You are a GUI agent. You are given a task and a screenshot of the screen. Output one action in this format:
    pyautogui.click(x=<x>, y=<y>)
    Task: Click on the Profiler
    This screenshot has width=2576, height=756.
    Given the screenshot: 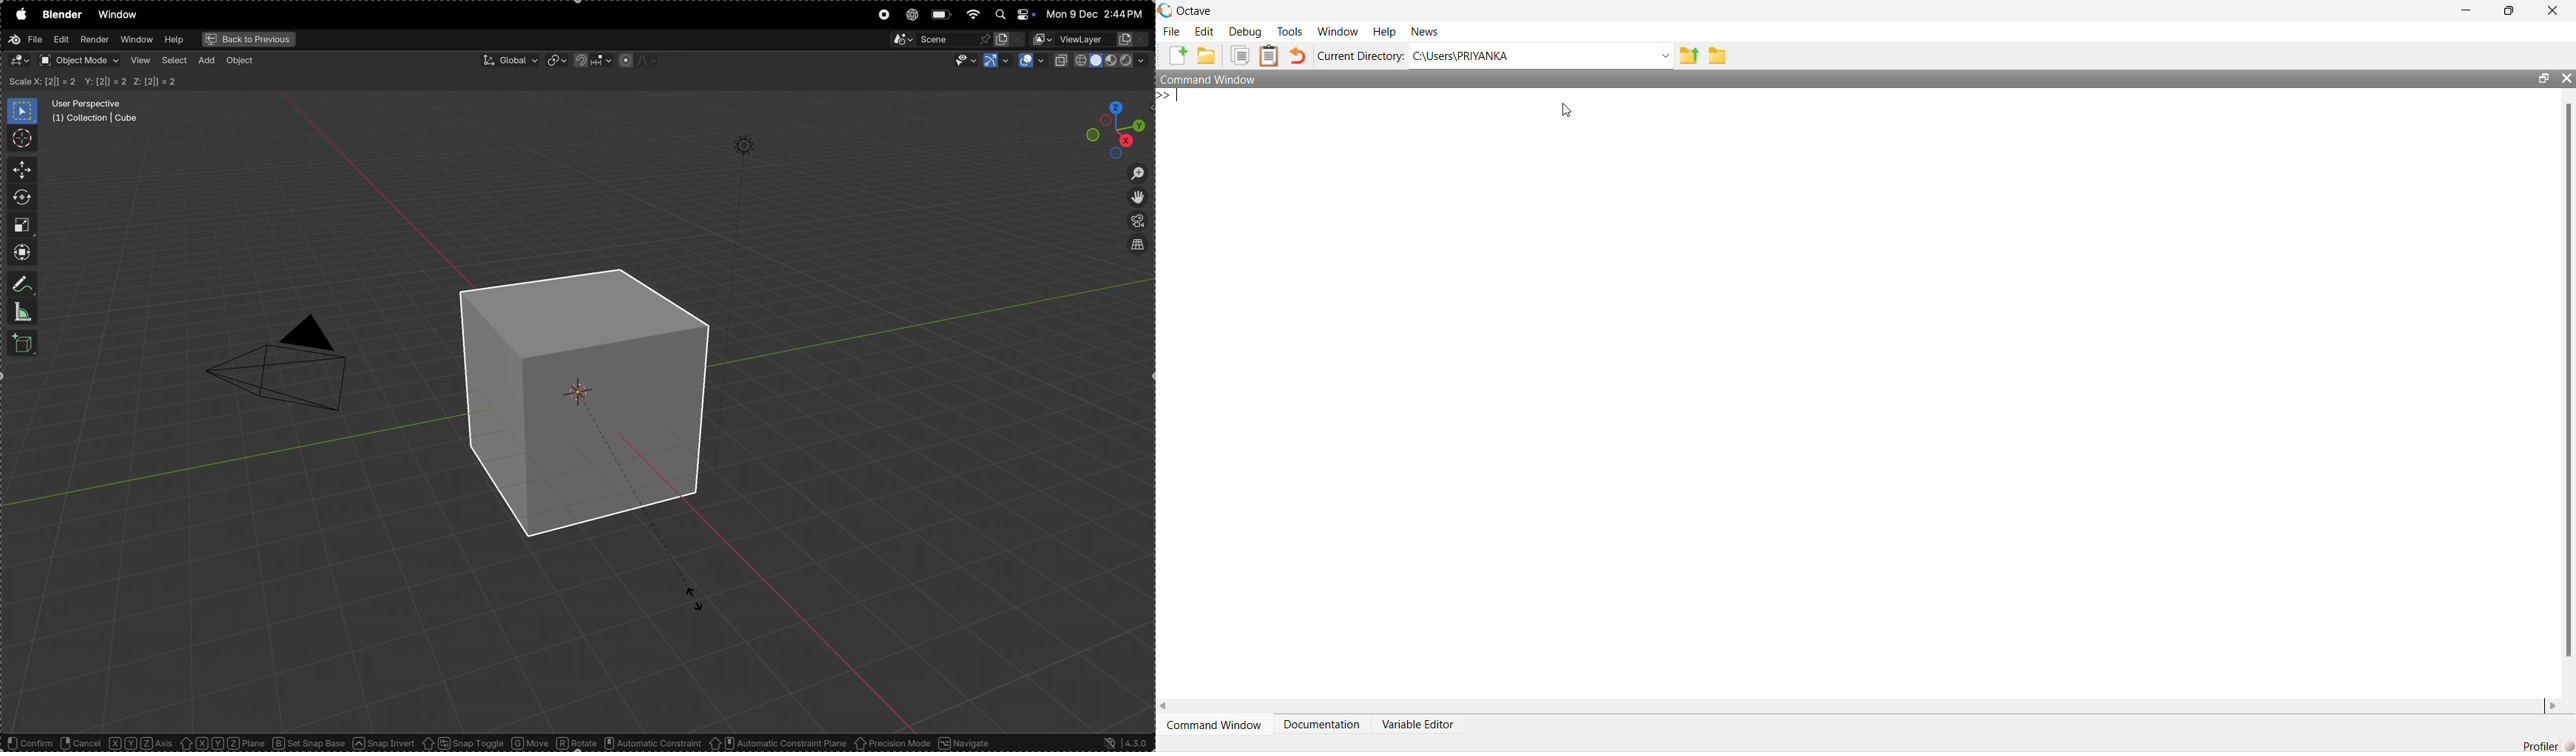 What is the action you would take?
    pyautogui.click(x=2549, y=745)
    